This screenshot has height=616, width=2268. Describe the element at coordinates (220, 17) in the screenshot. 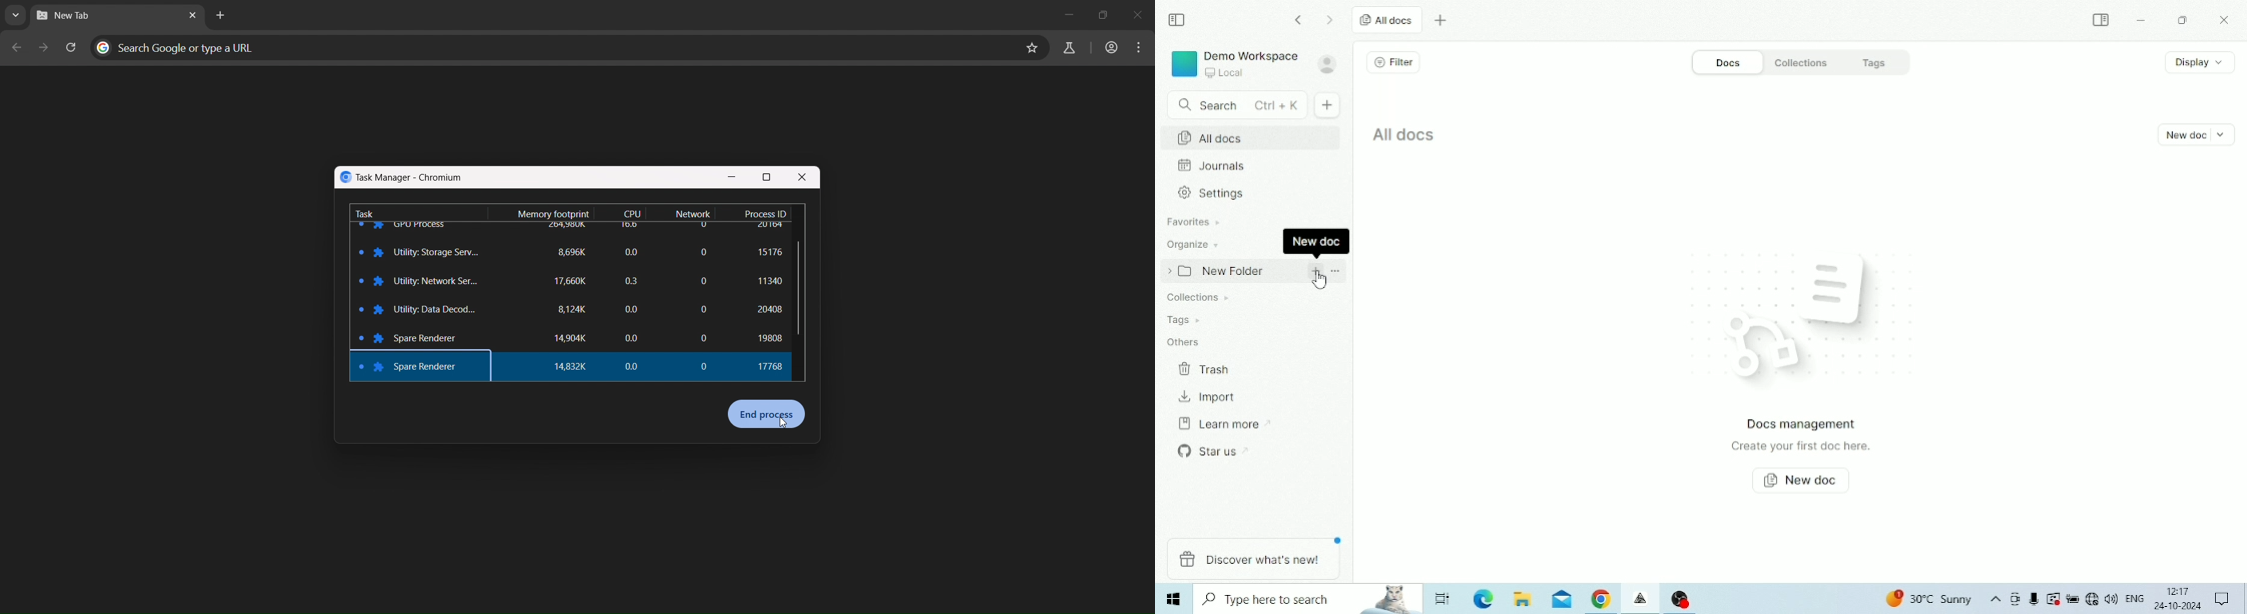

I see `new tab` at that location.